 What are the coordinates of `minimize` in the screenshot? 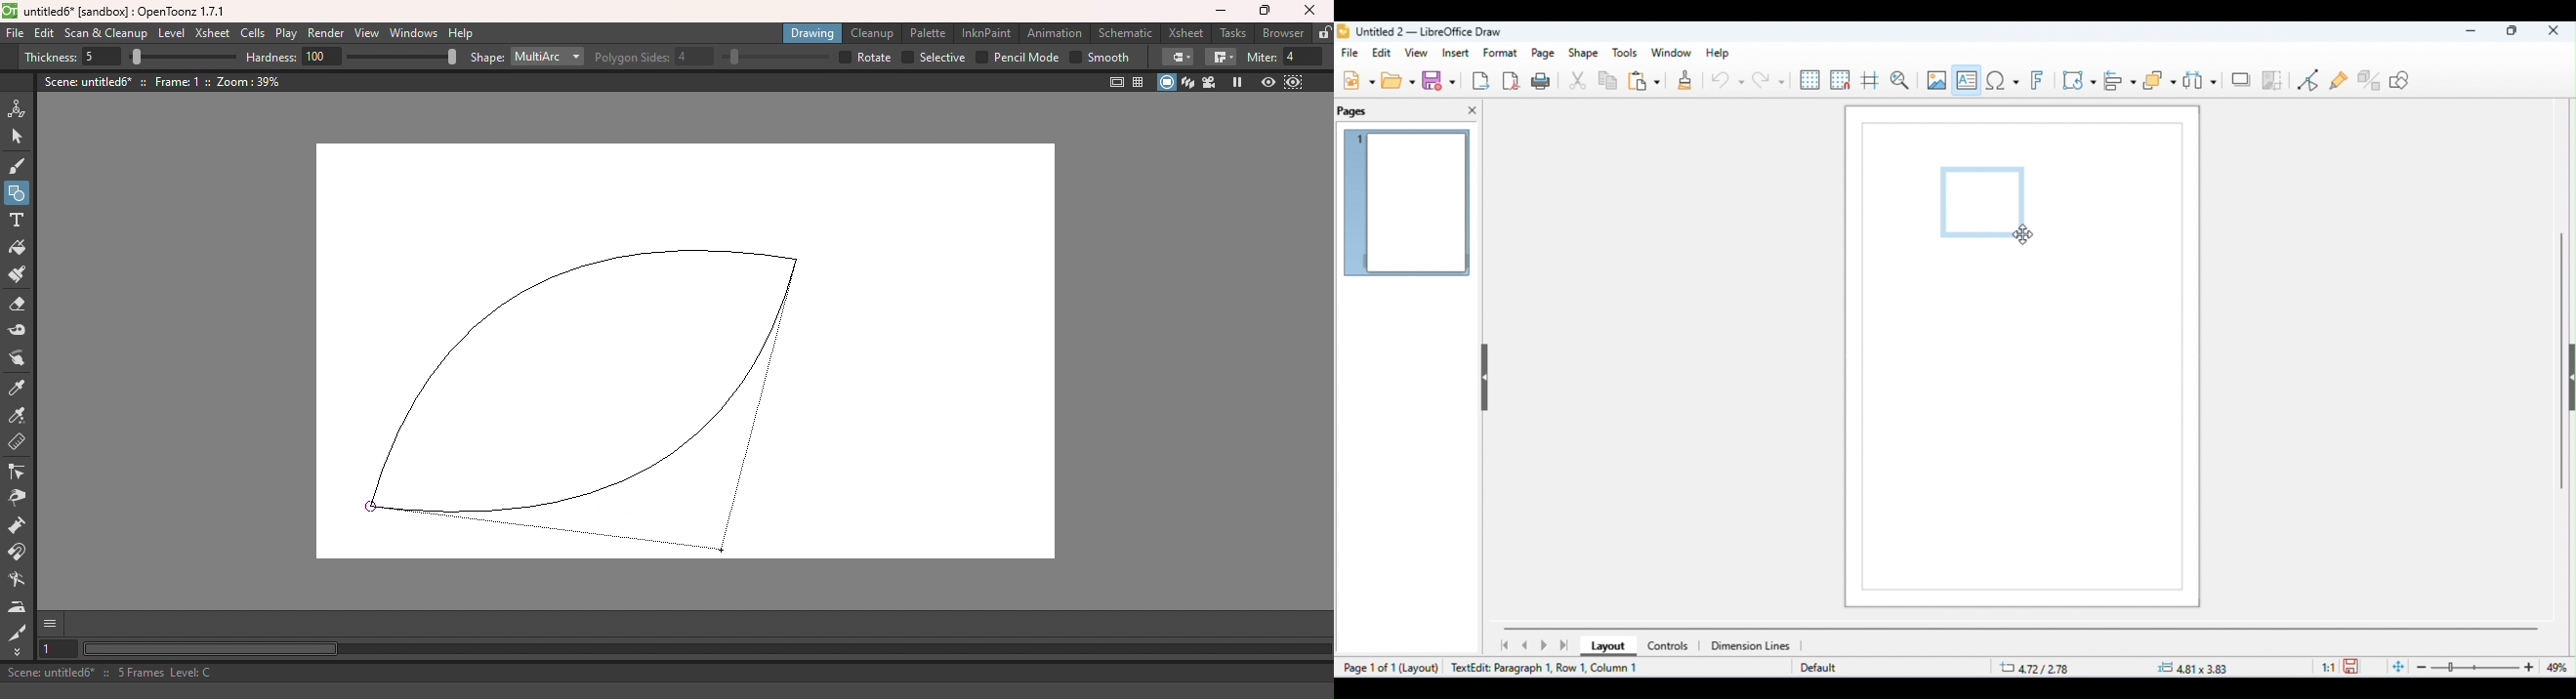 It's located at (2467, 33).